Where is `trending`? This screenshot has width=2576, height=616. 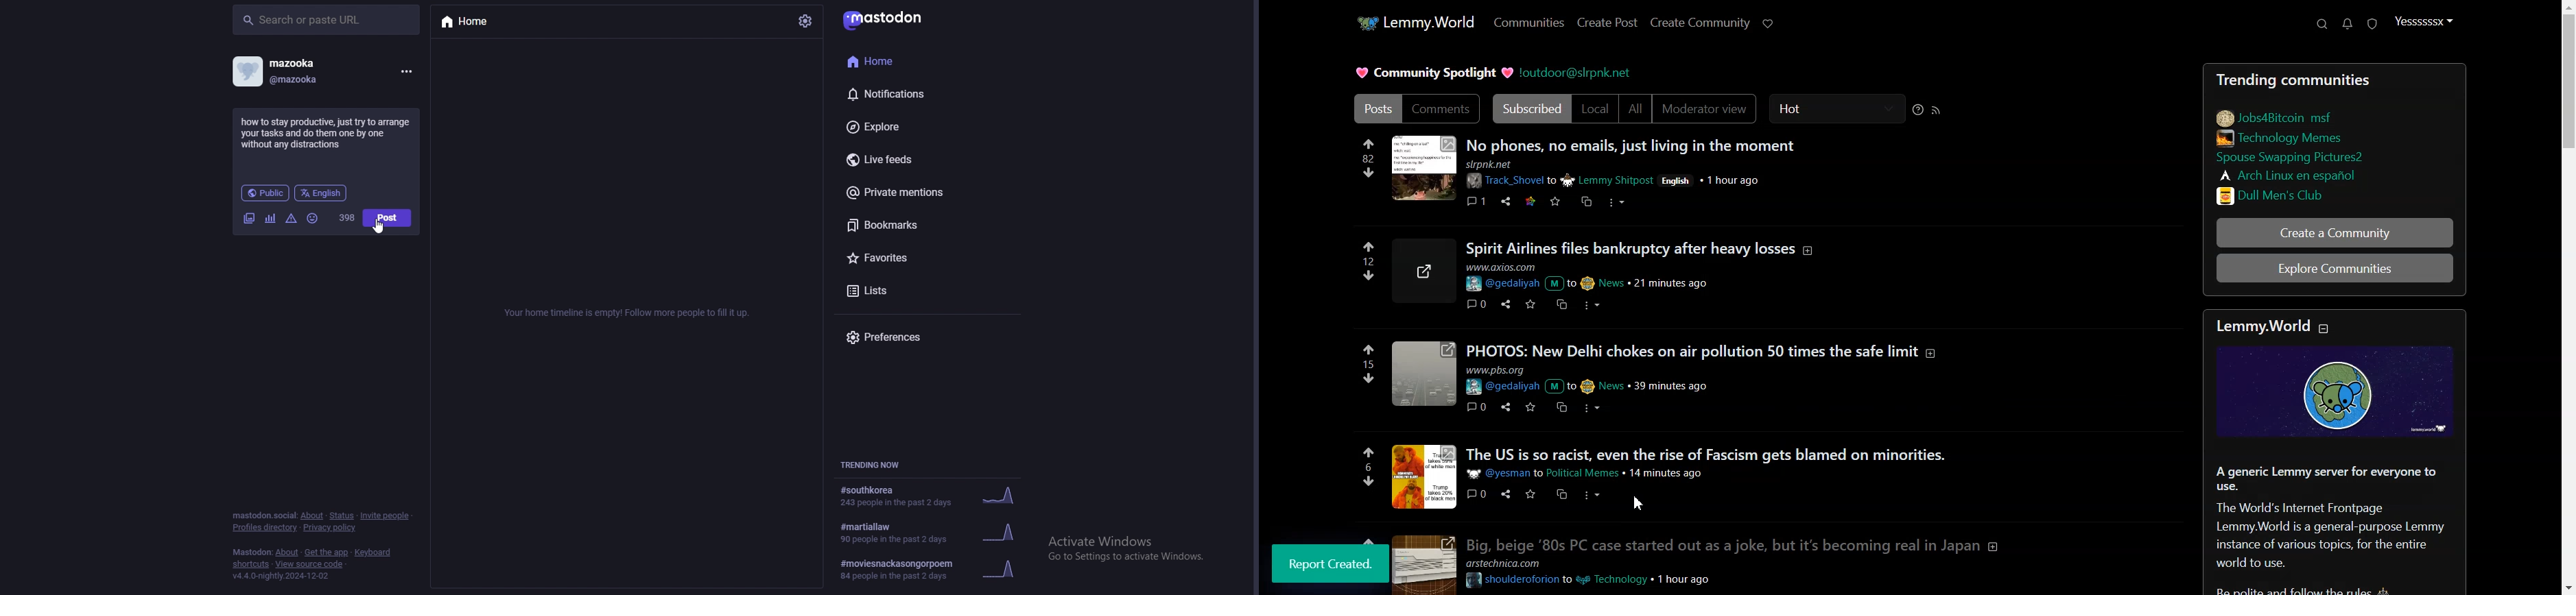 trending is located at coordinates (940, 532).